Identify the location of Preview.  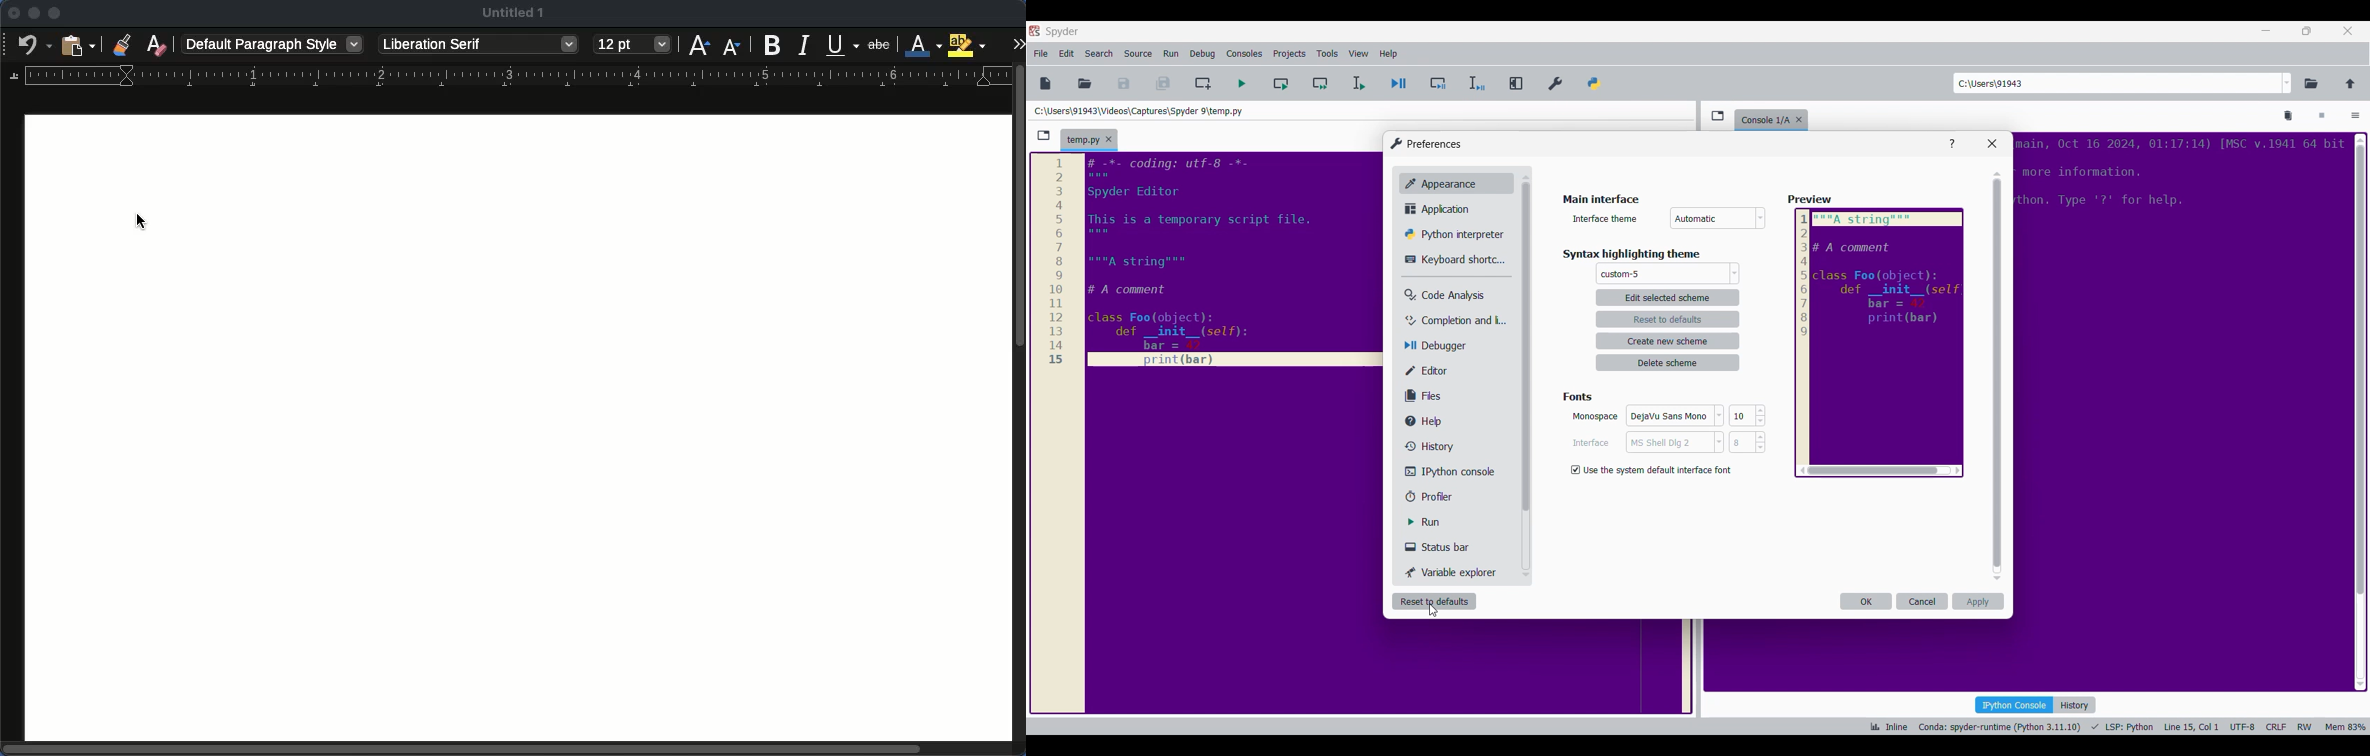
(1876, 335).